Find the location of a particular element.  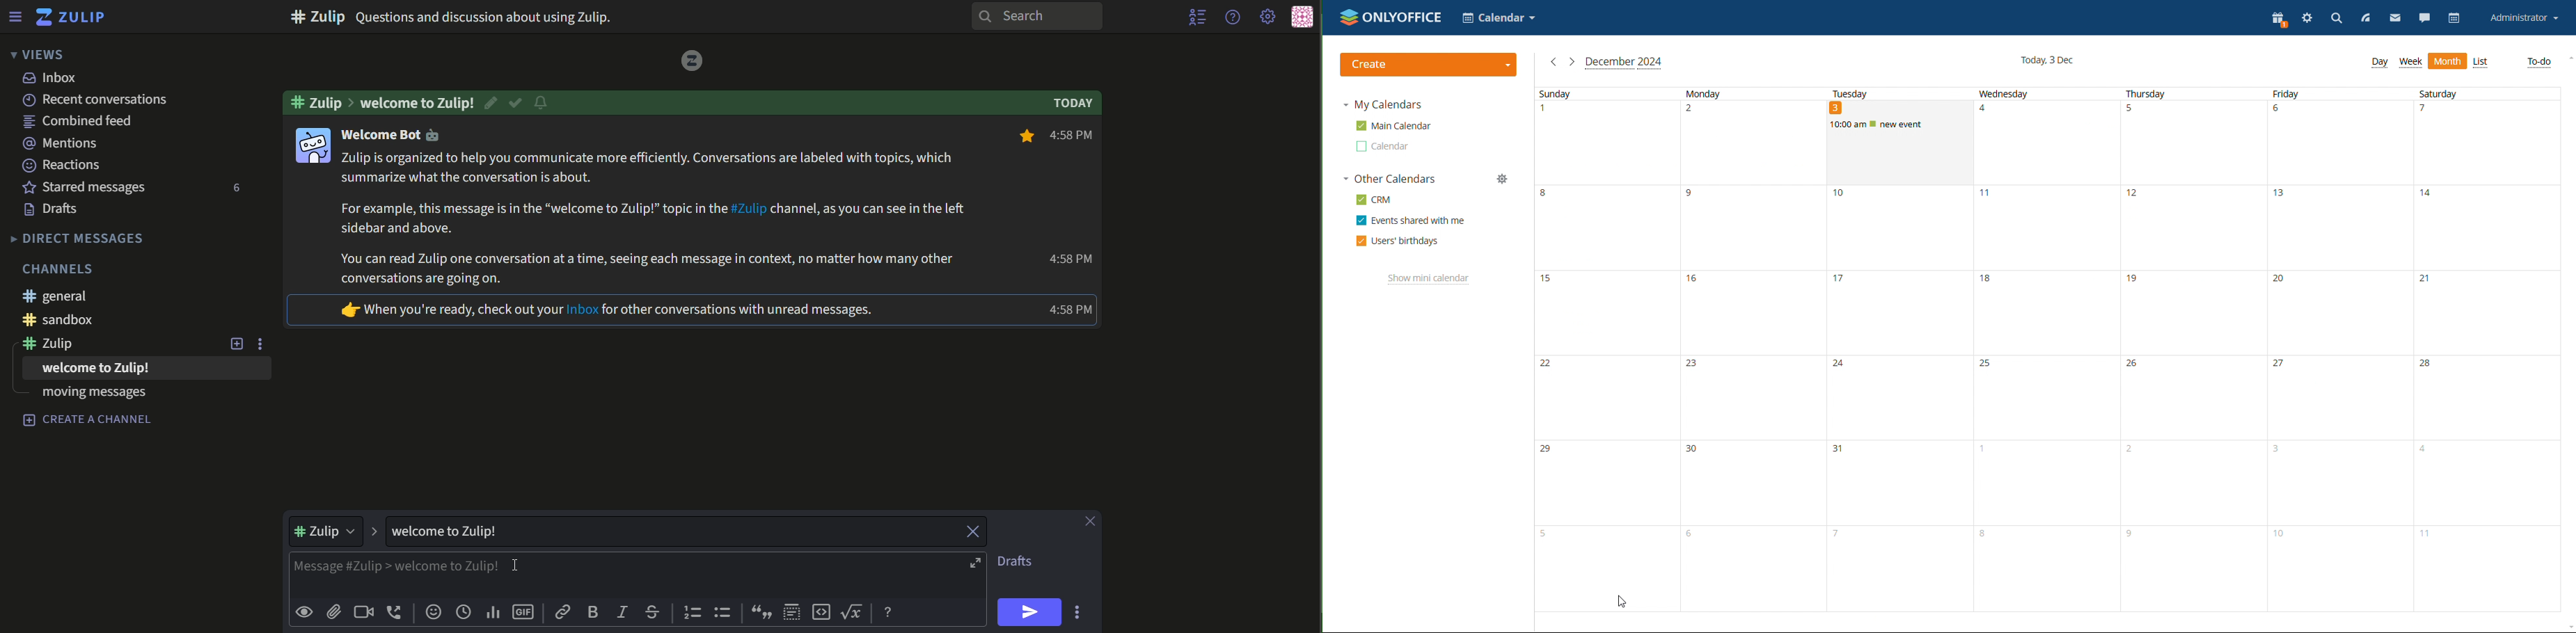

text is located at coordinates (53, 79).